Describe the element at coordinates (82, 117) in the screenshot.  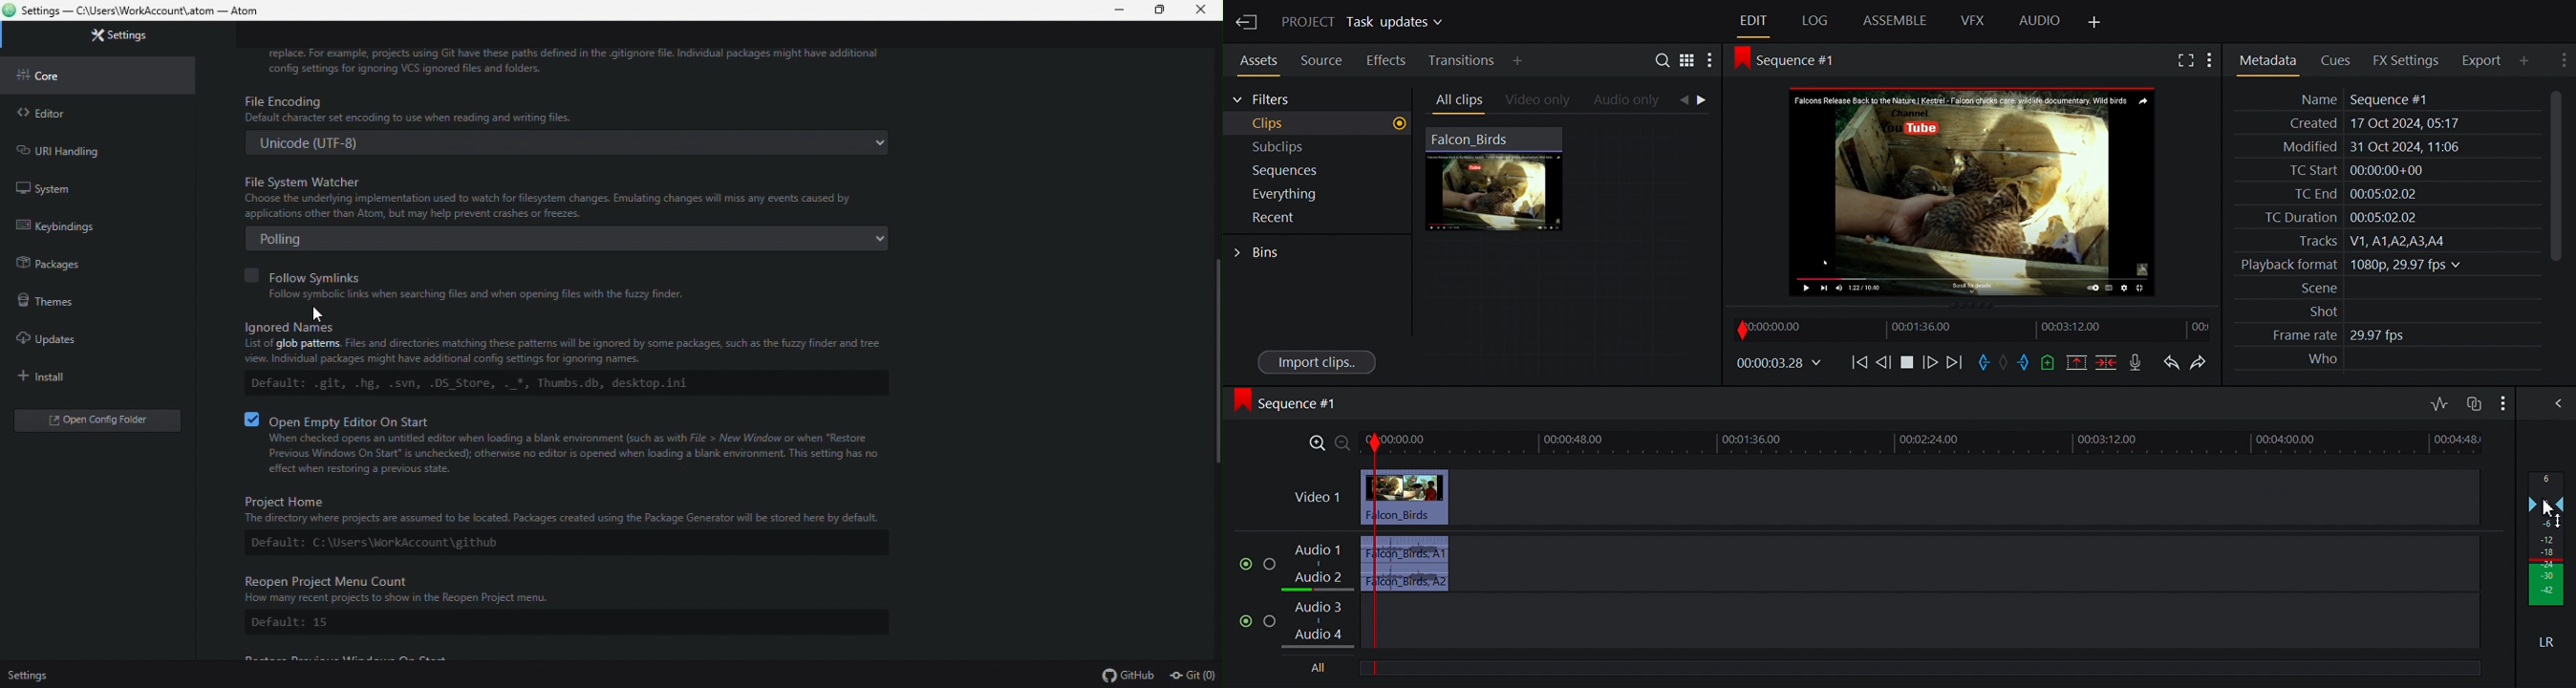
I see `editor` at that location.